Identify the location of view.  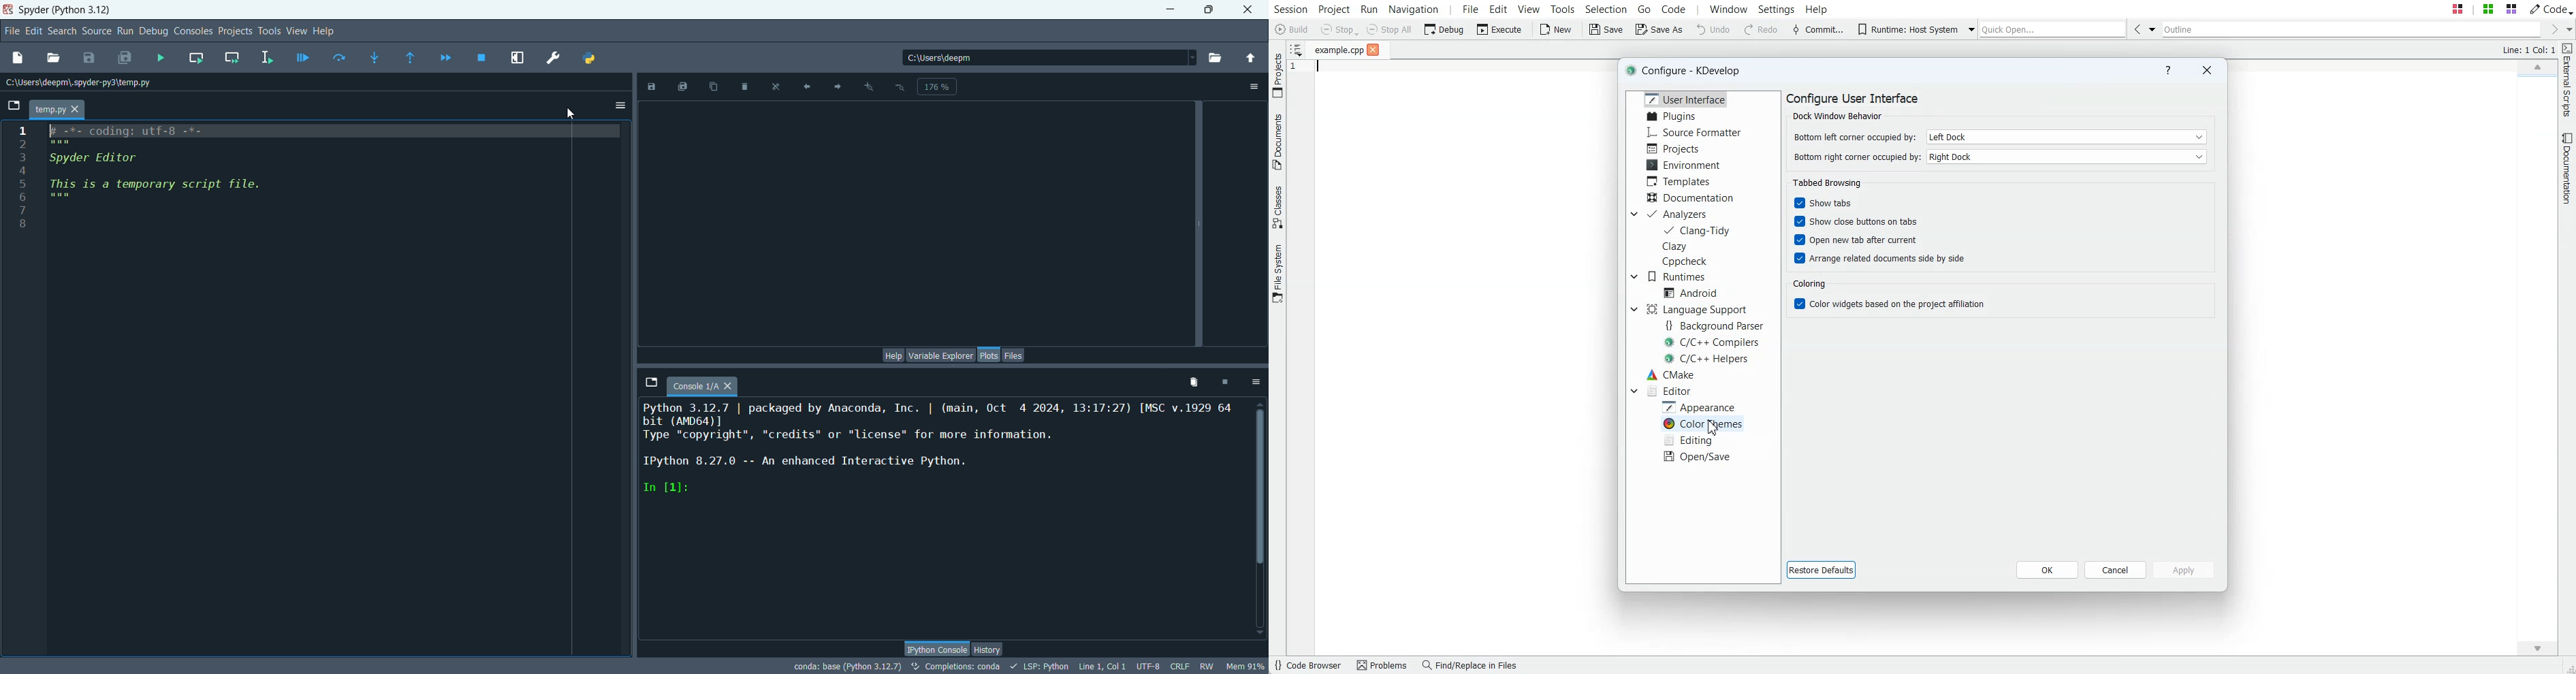
(297, 31).